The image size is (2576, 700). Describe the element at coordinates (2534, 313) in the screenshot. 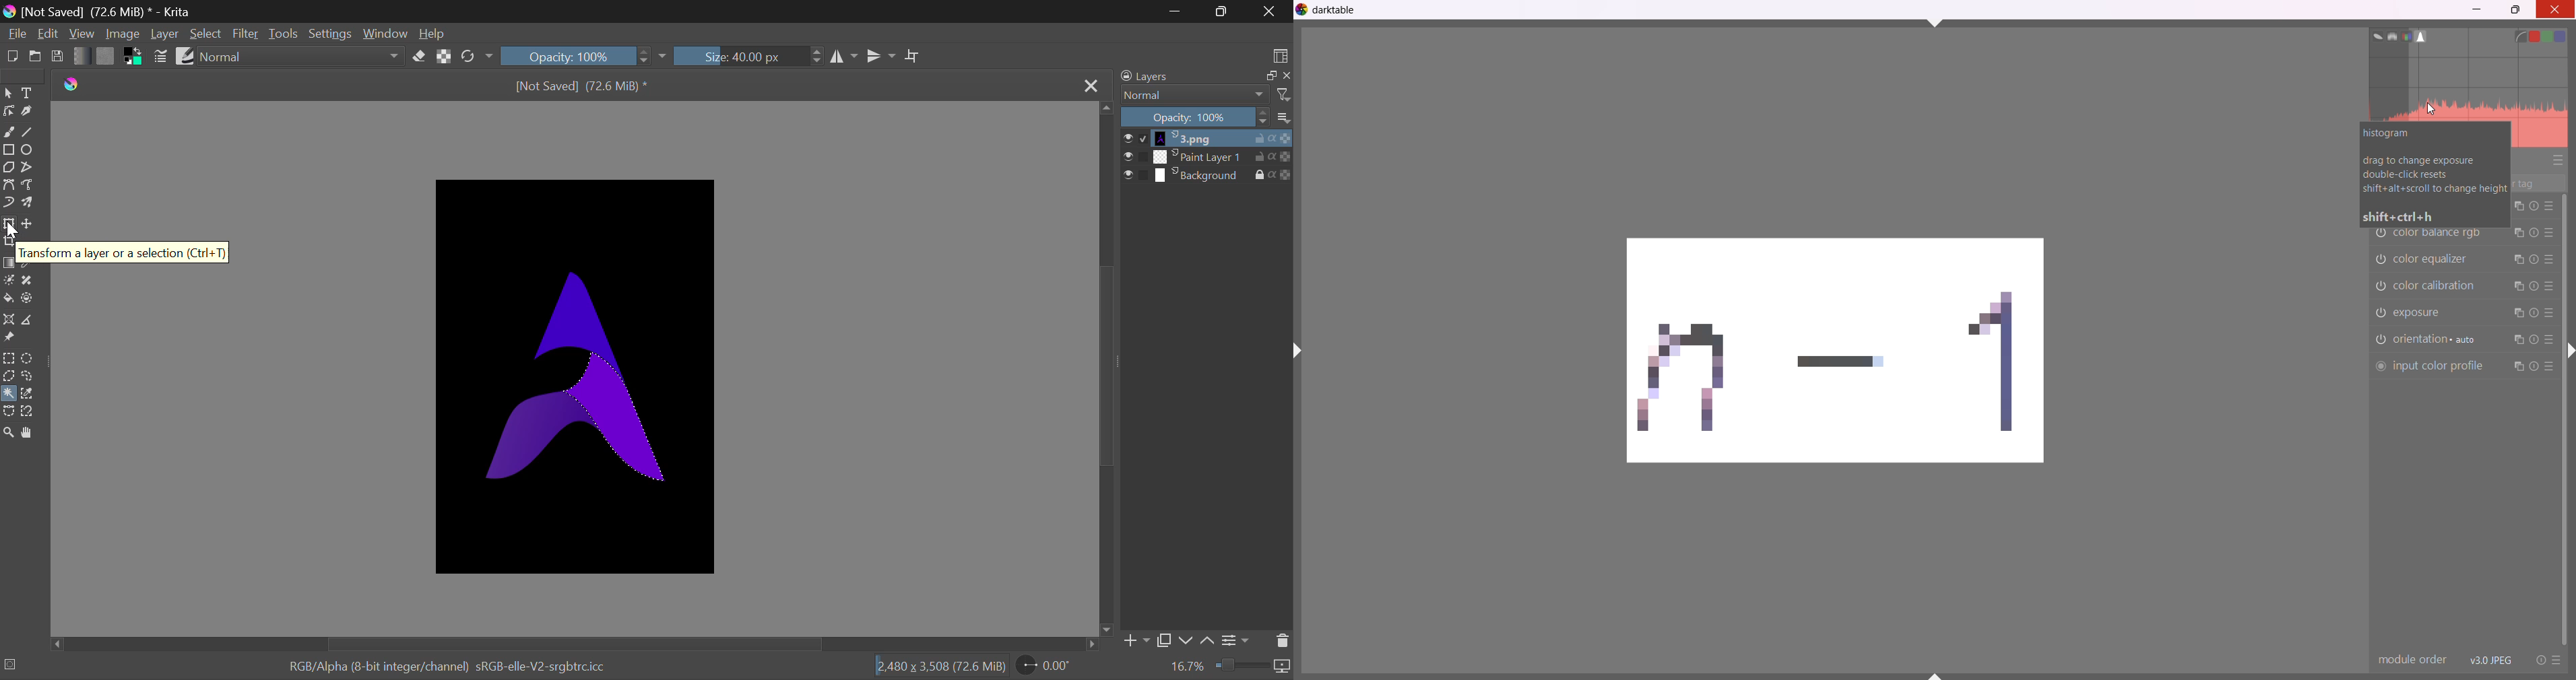

I see `reset parameters` at that location.